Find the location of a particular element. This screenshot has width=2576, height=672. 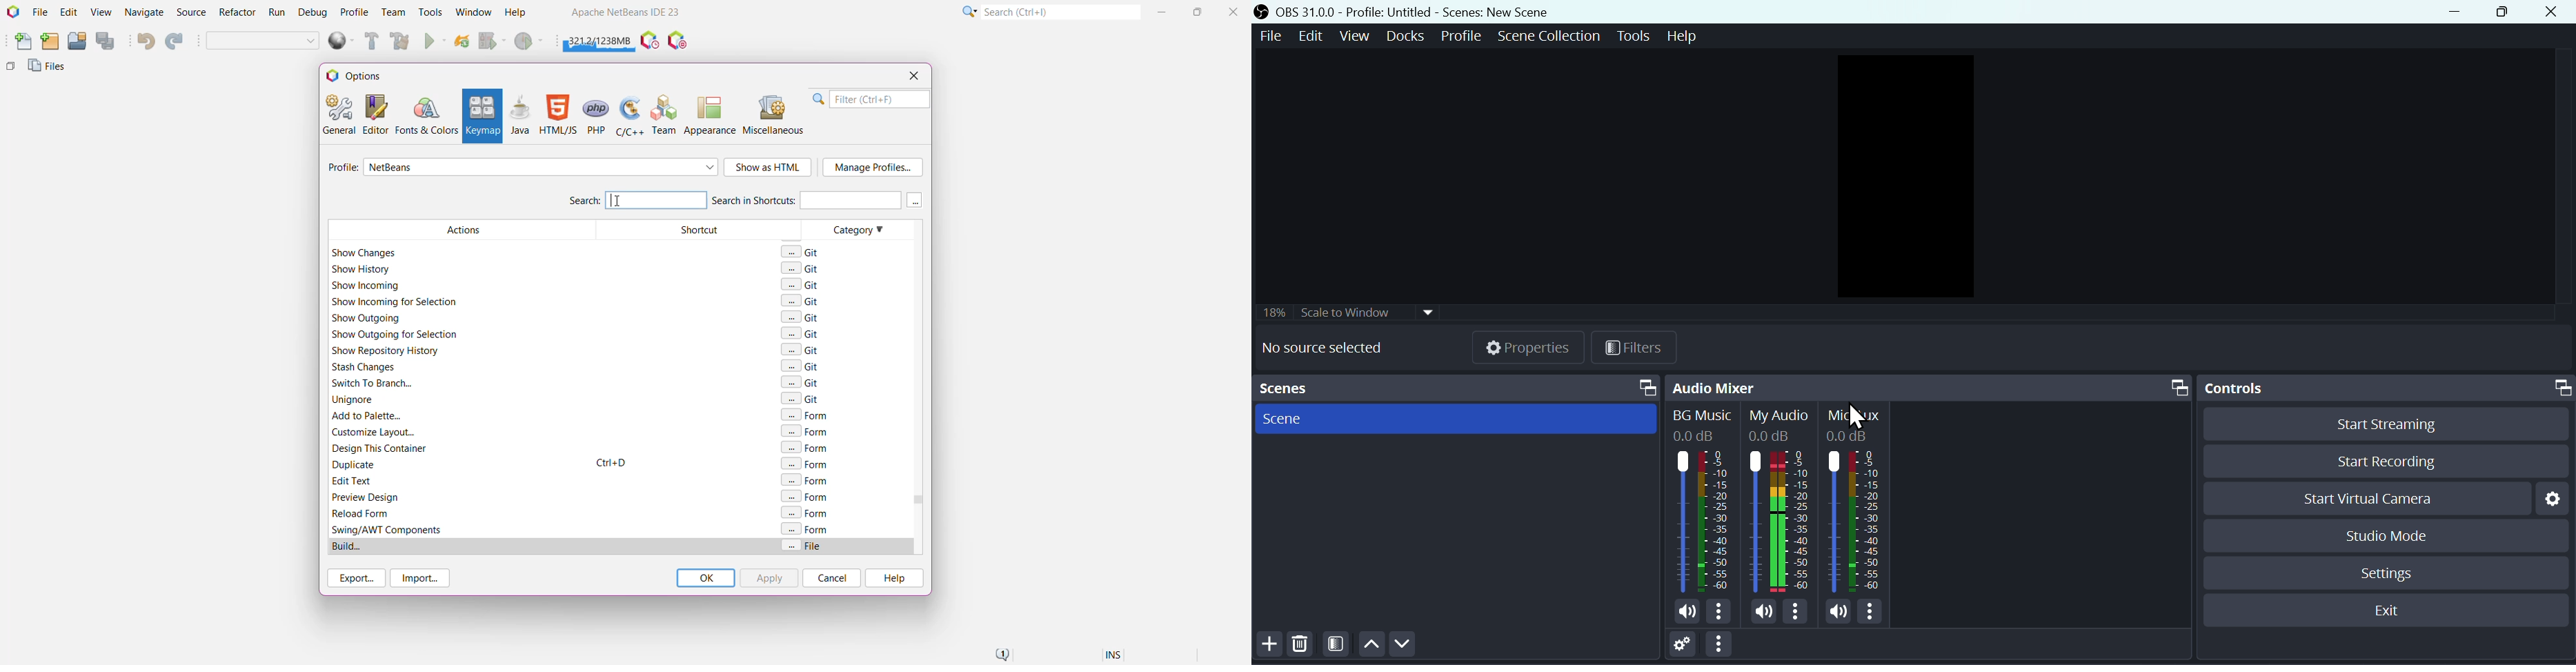

Close is located at coordinates (2555, 13).